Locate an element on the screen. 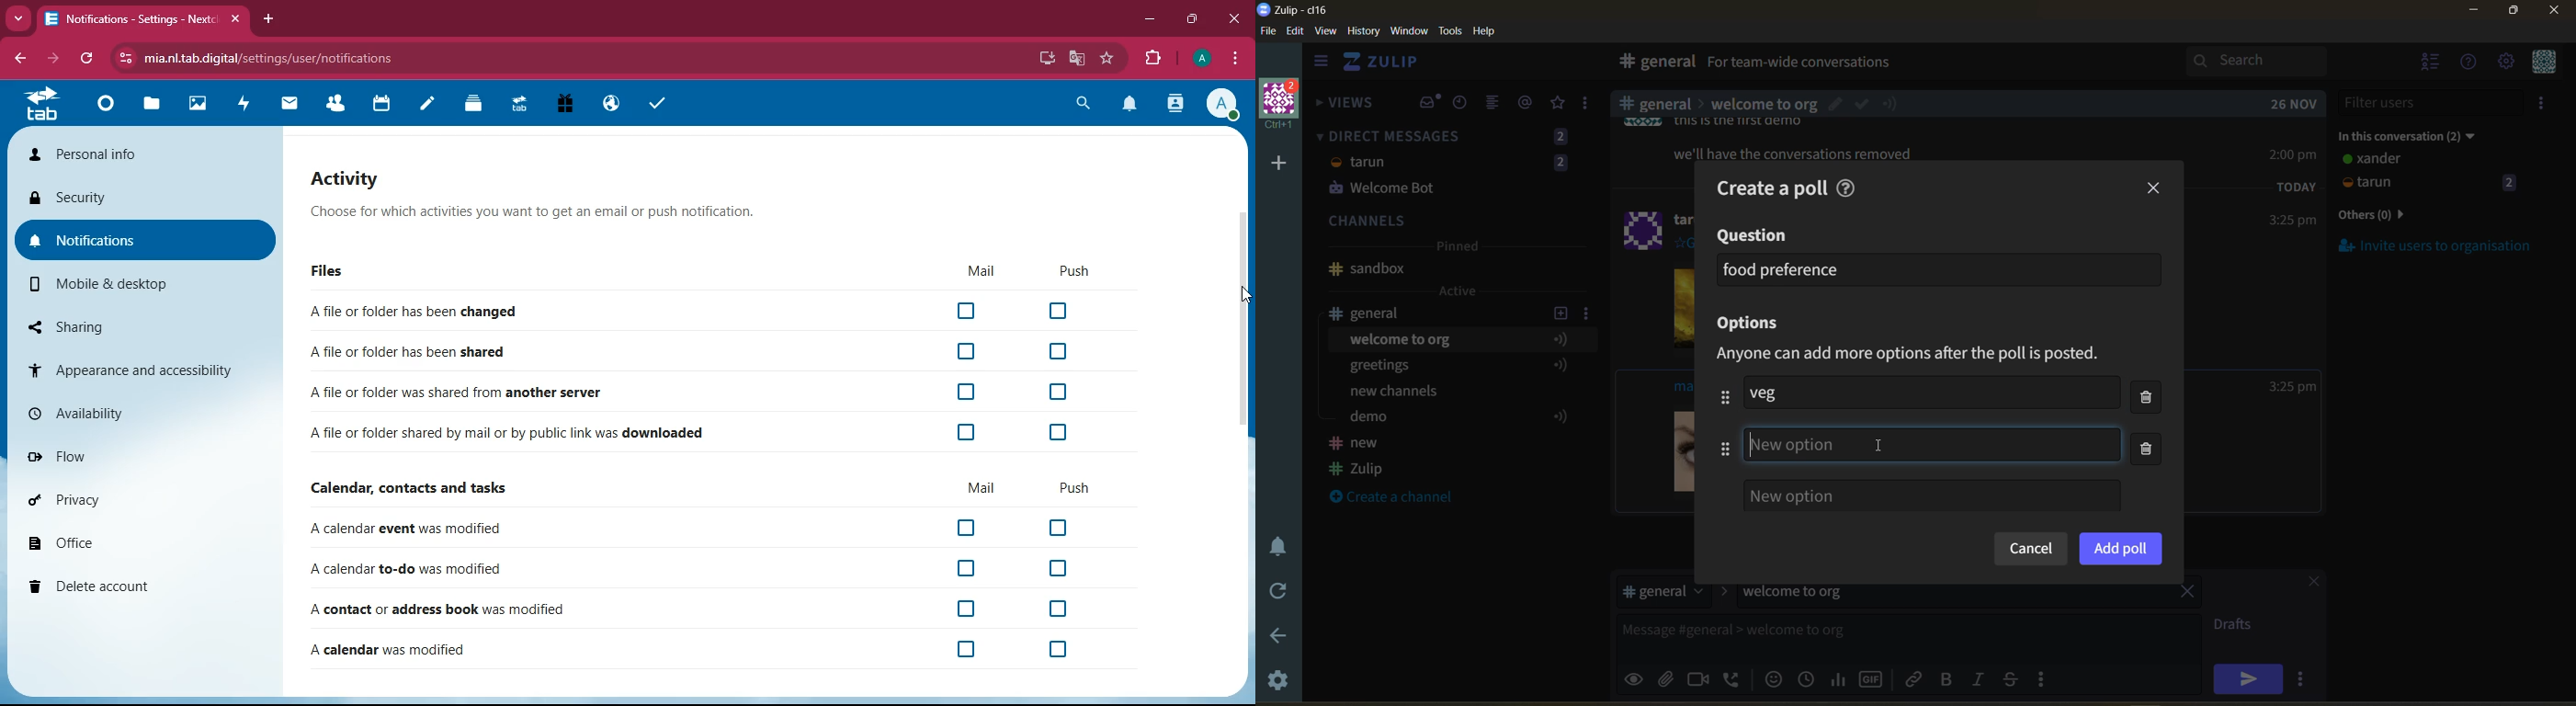 Image resolution: width=2576 pixels, height=728 pixels. expand compose box is located at coordinates (2188, 625).